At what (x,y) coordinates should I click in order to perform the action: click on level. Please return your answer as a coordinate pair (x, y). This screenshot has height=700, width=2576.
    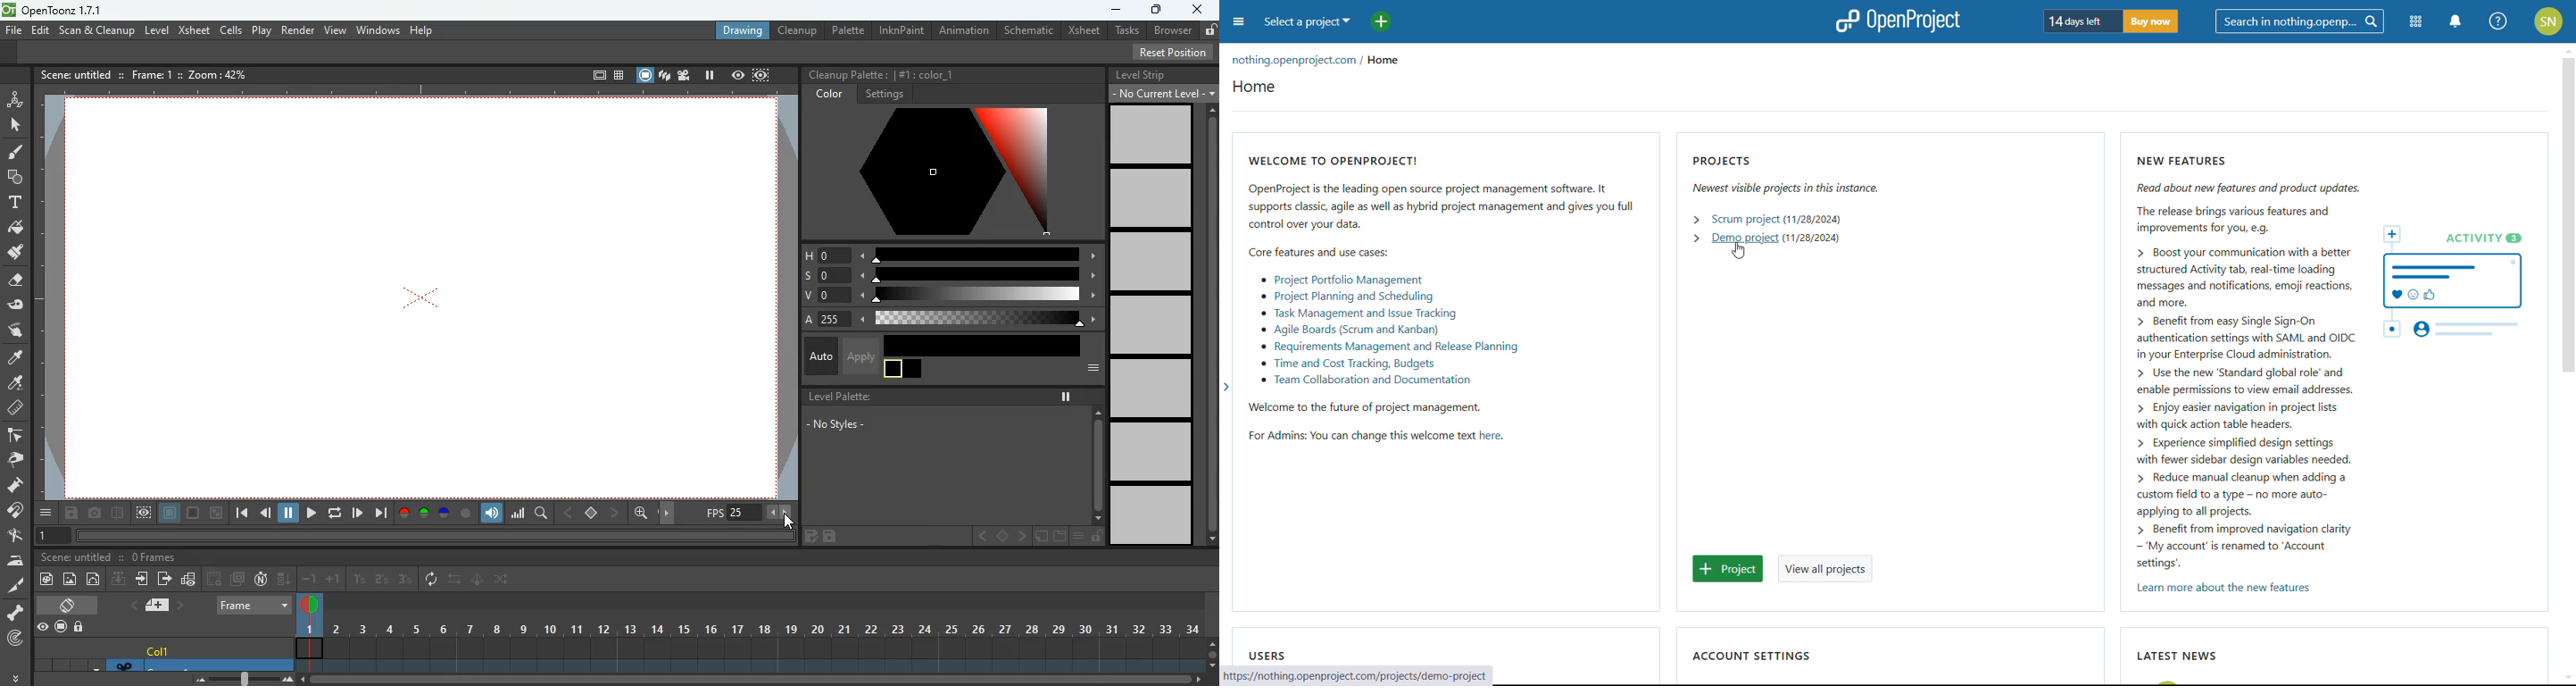
    Looking at the image, I should click on (1154, 324).